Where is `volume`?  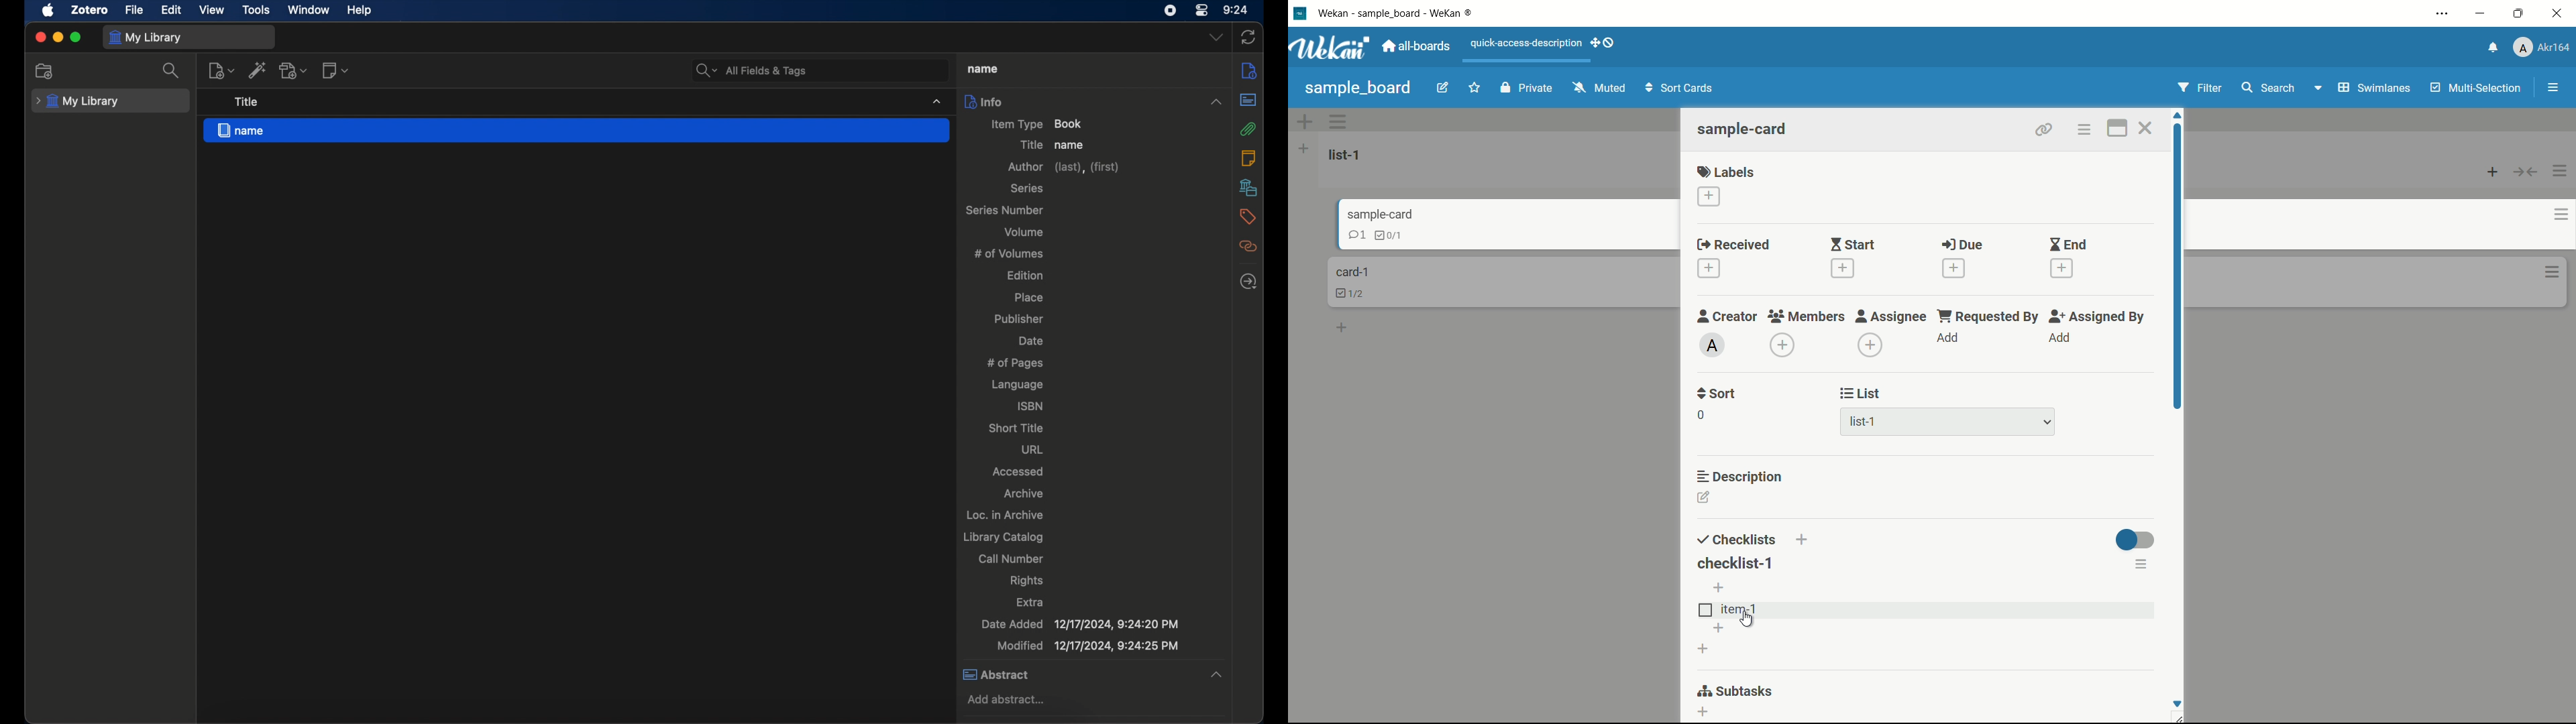
volume is located at coordinates (1025, 231).